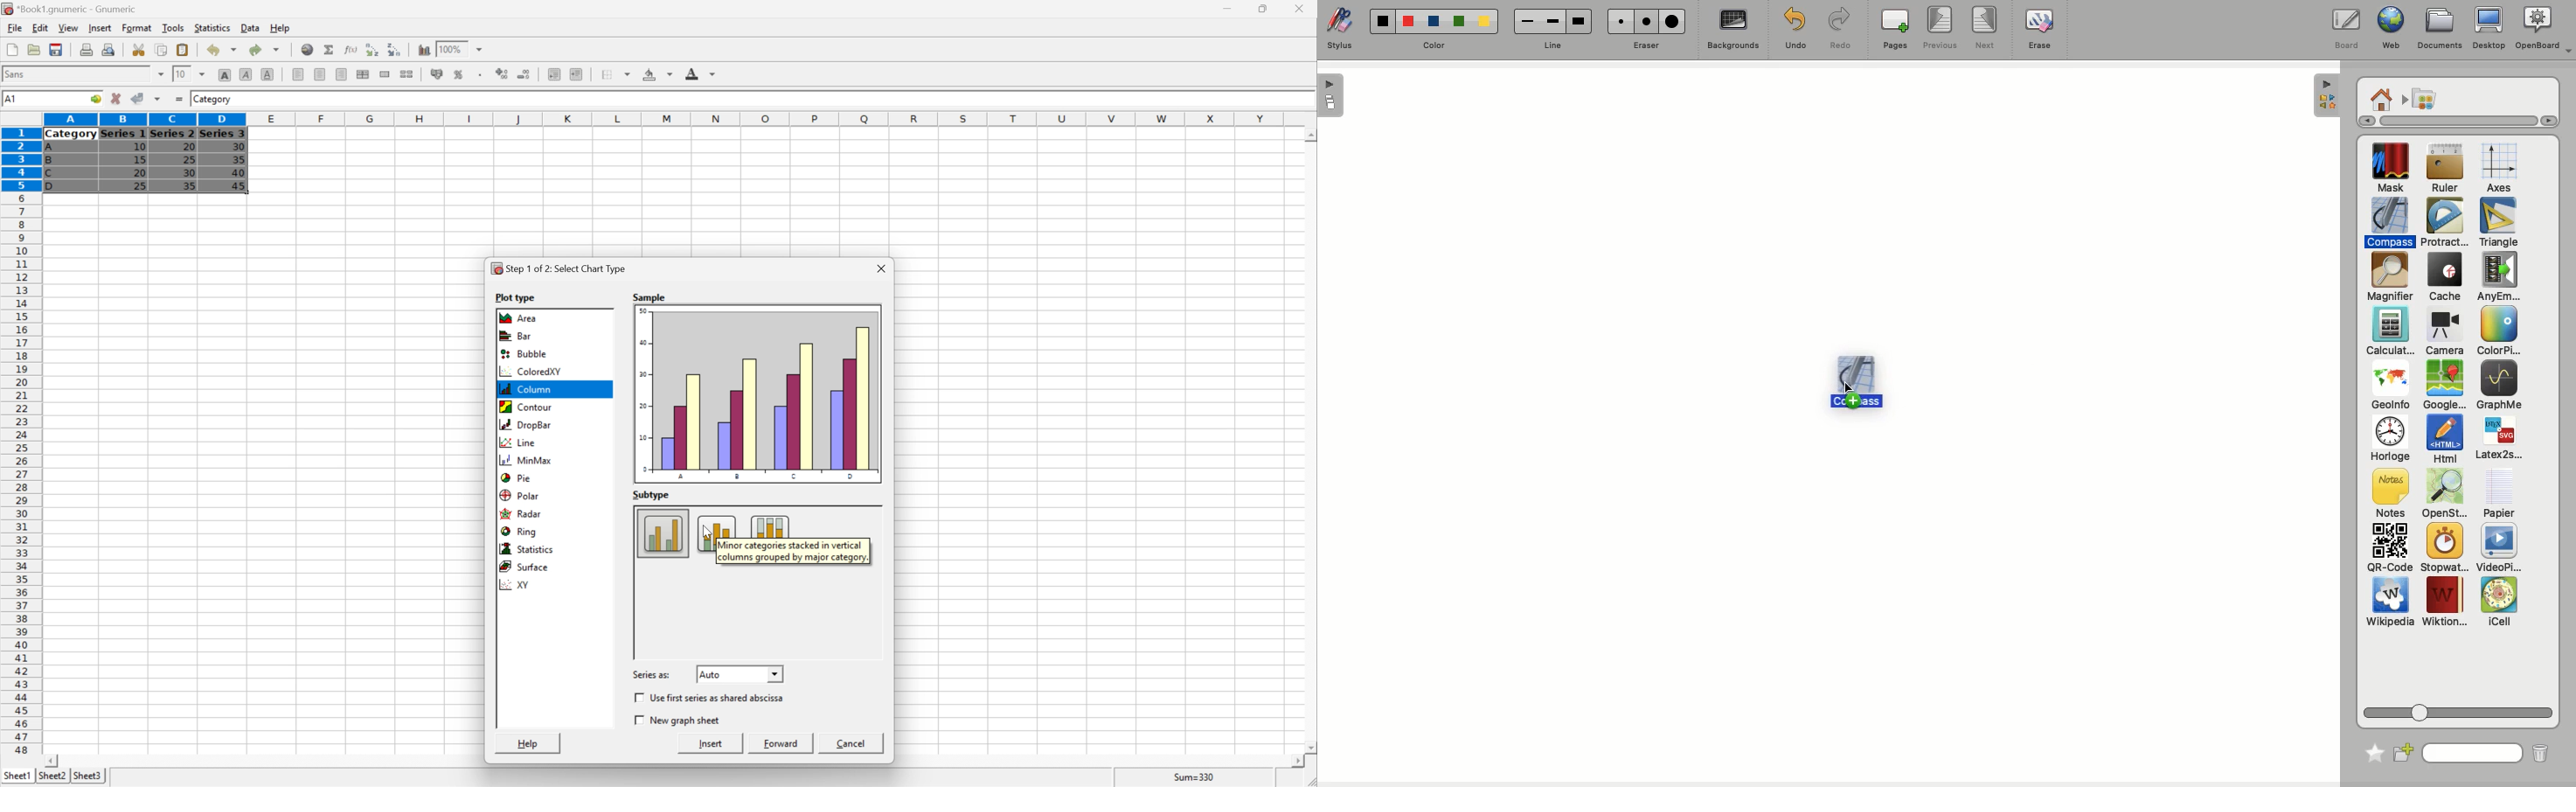 This screenshot has height=812, width=2576. I want to click on Drop Down, so click(202, 75).